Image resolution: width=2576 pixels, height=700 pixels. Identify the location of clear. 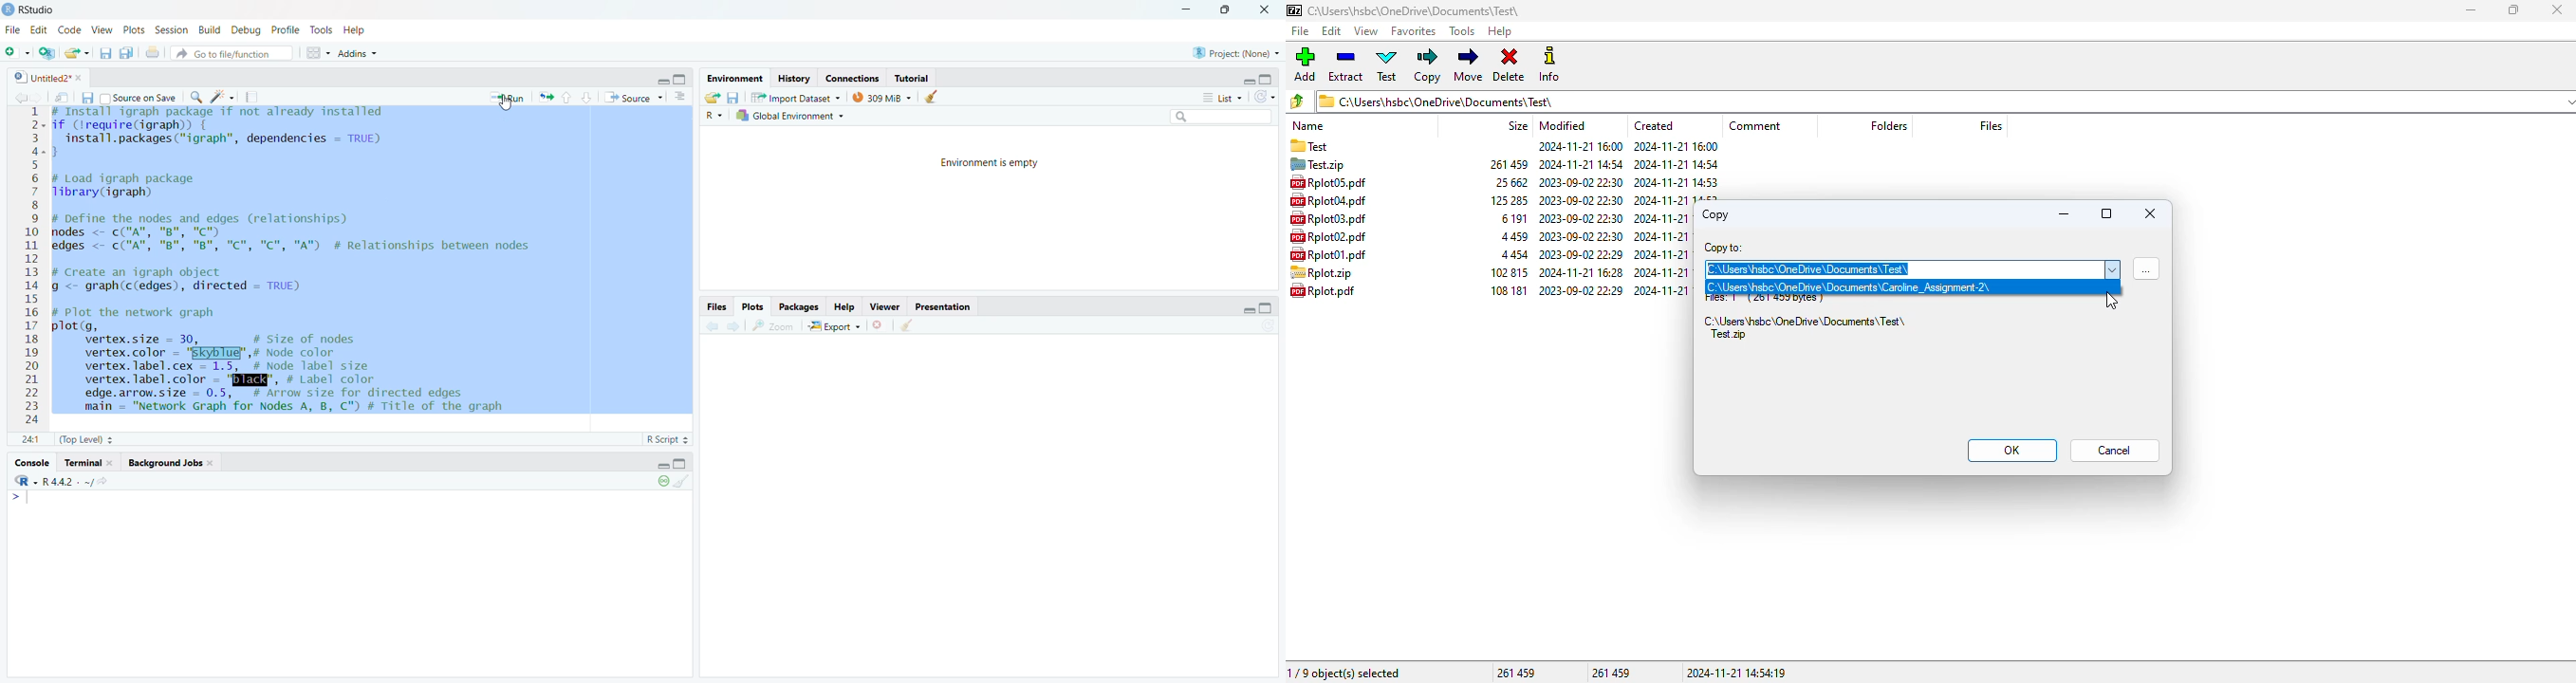
(906, 327).